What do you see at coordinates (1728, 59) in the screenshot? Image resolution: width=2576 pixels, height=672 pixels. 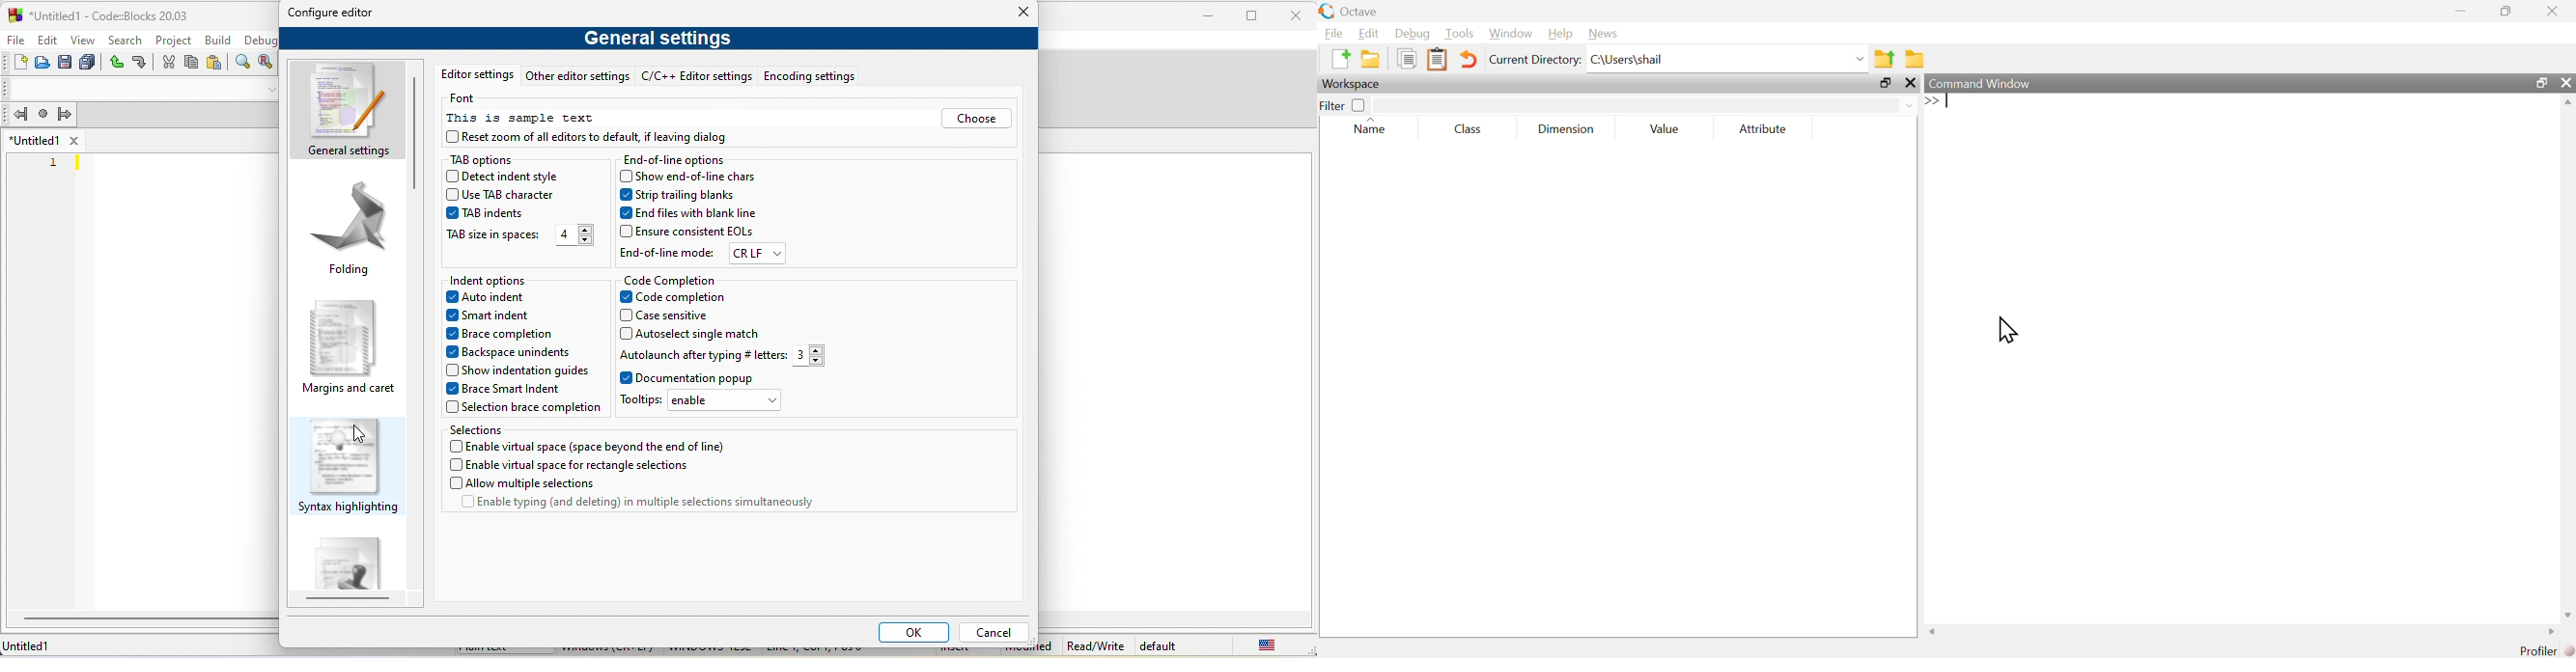 I see `C:\Users\shail` at bounding box center [1728, 59].